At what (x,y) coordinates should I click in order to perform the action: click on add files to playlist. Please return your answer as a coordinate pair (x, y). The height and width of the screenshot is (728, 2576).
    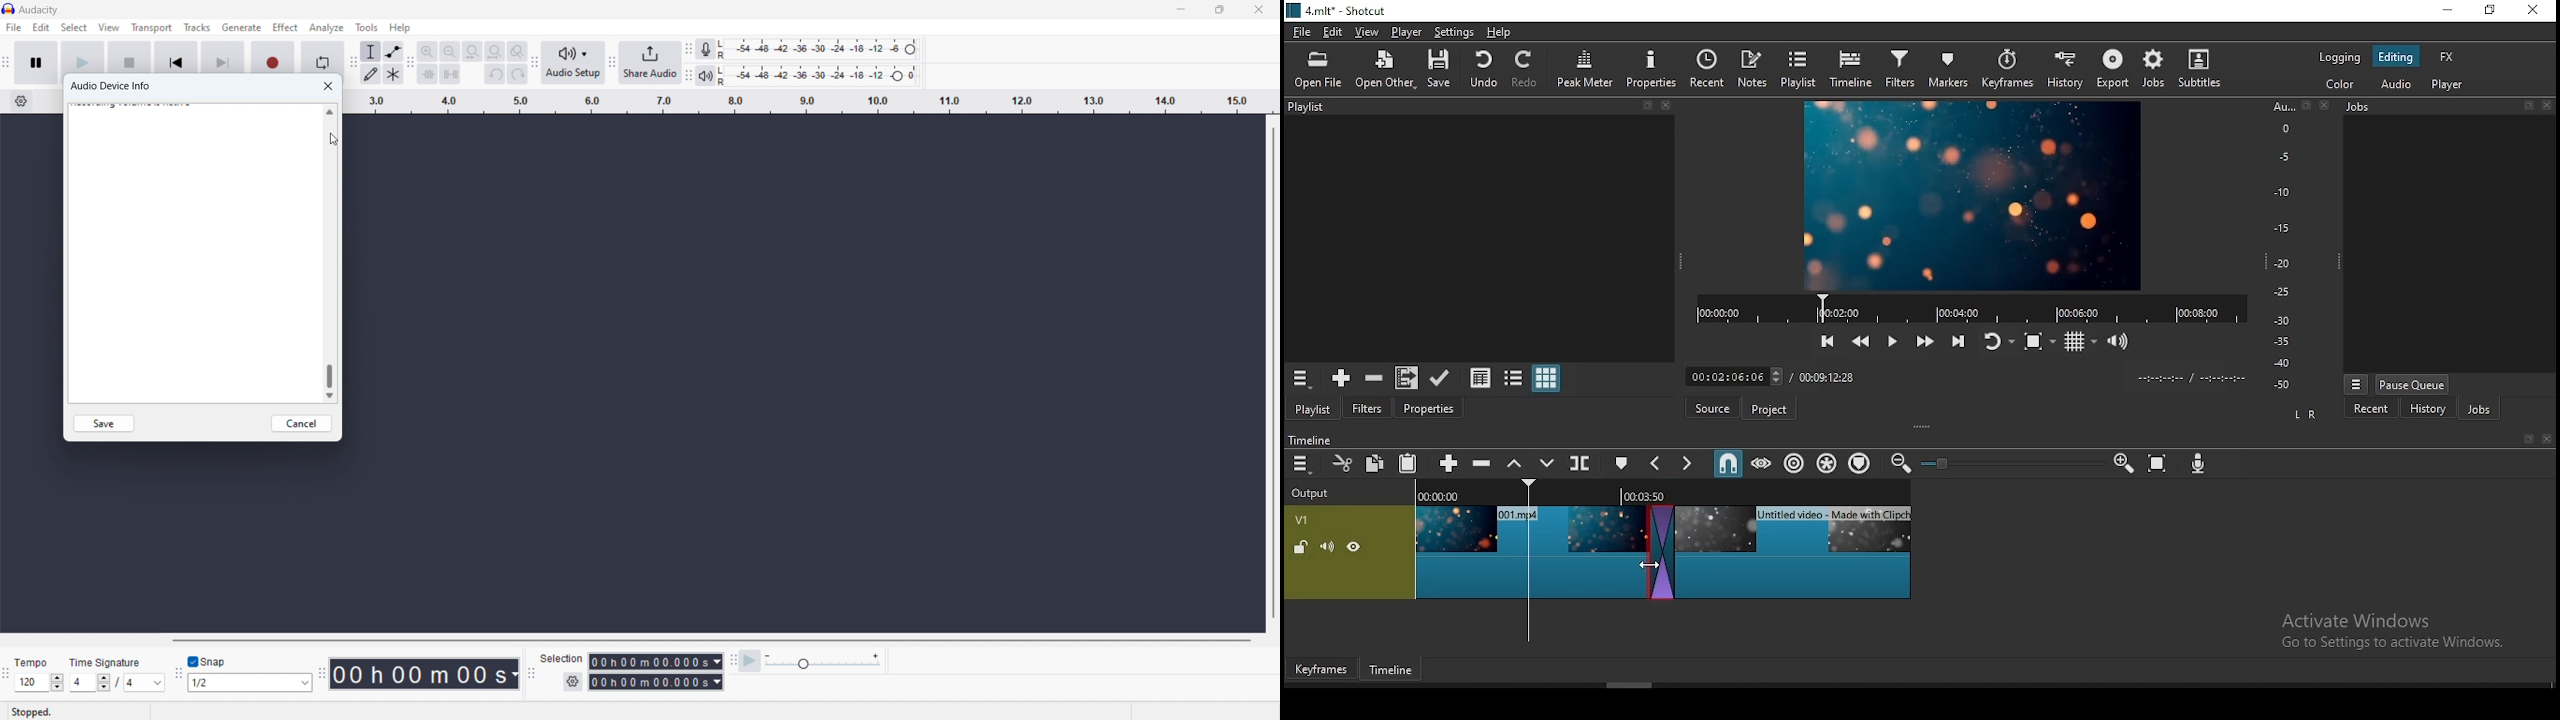
    Looking at the image, I should click on (1403, 378).